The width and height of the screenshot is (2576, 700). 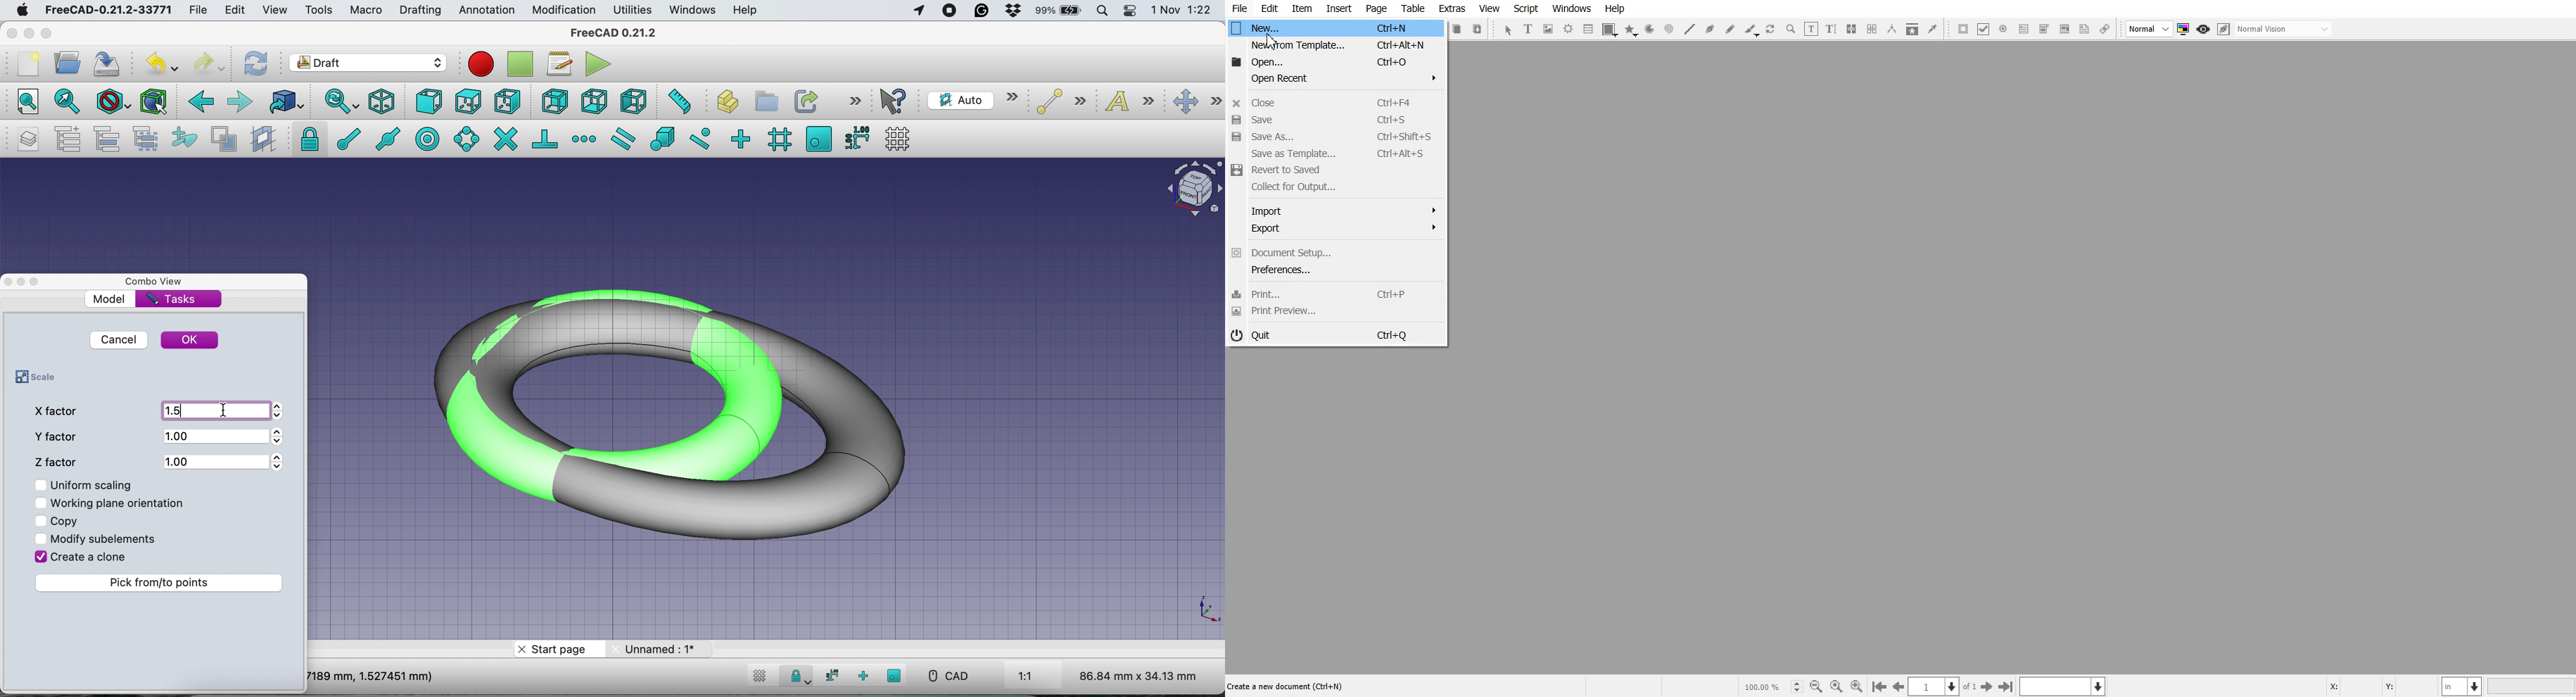 What do you see at coordinates (209, 64) in the screenshot?
I see `redo` at bounding box center [209, 64].